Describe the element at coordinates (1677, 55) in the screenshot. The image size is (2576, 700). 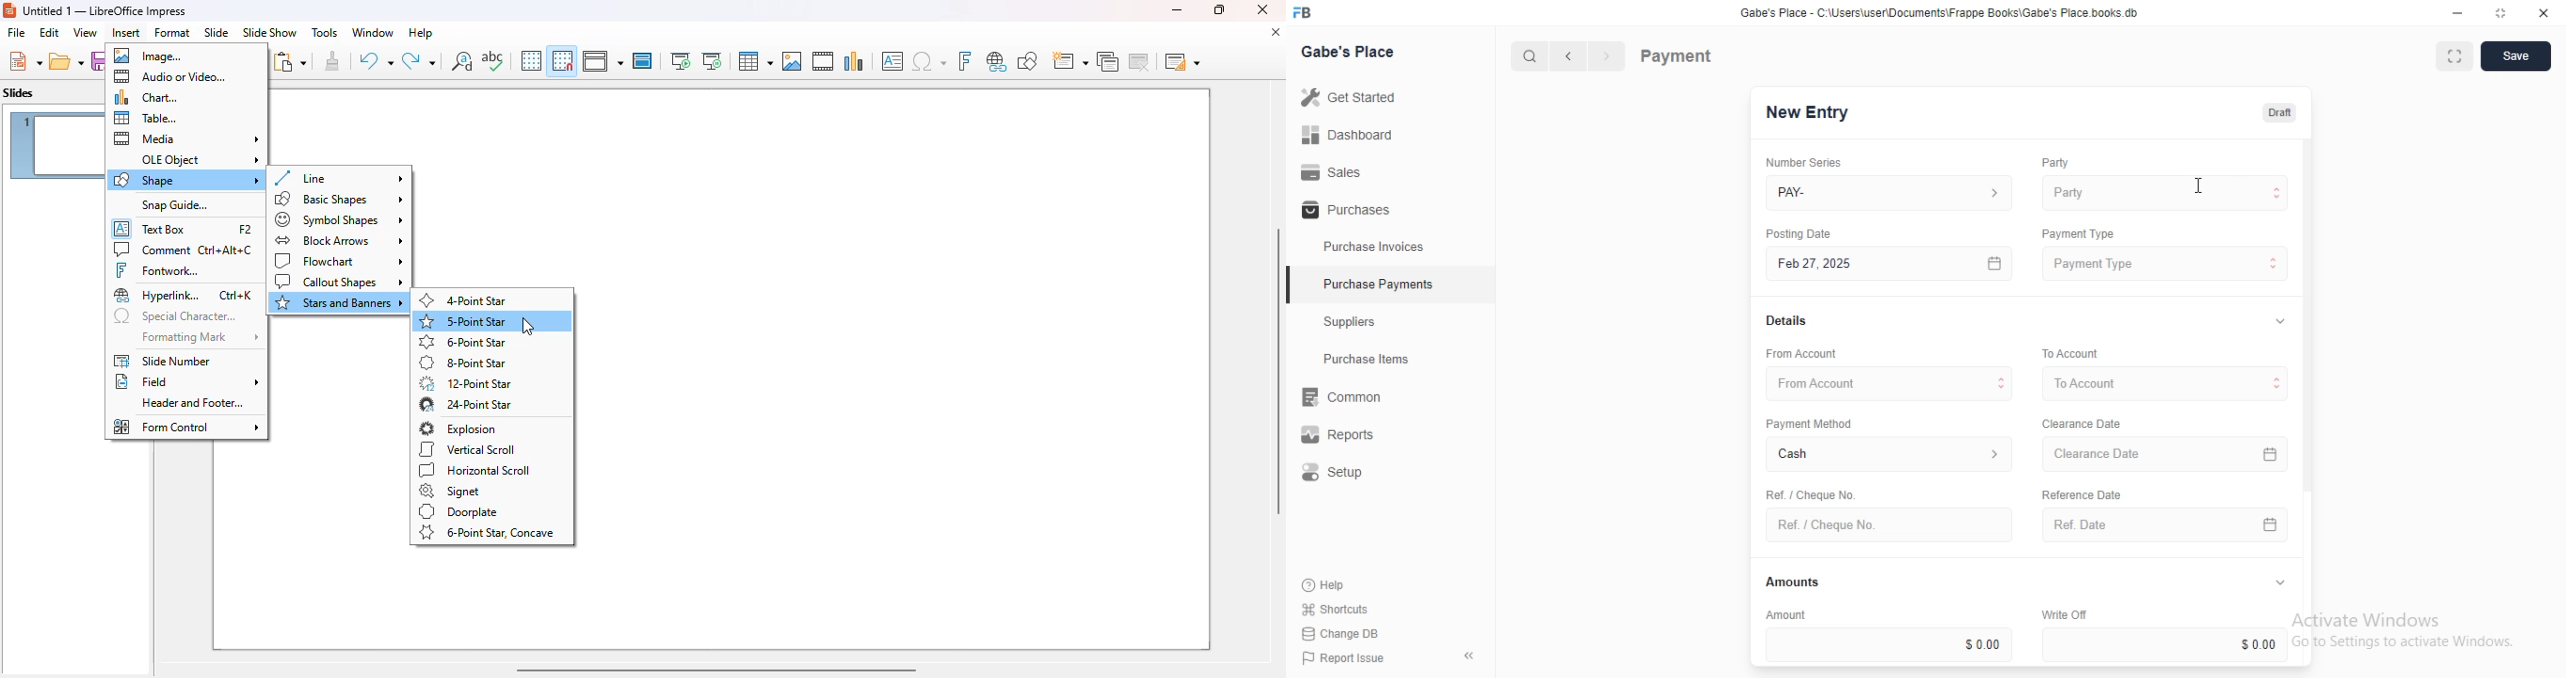
I see `Payment` at that location.